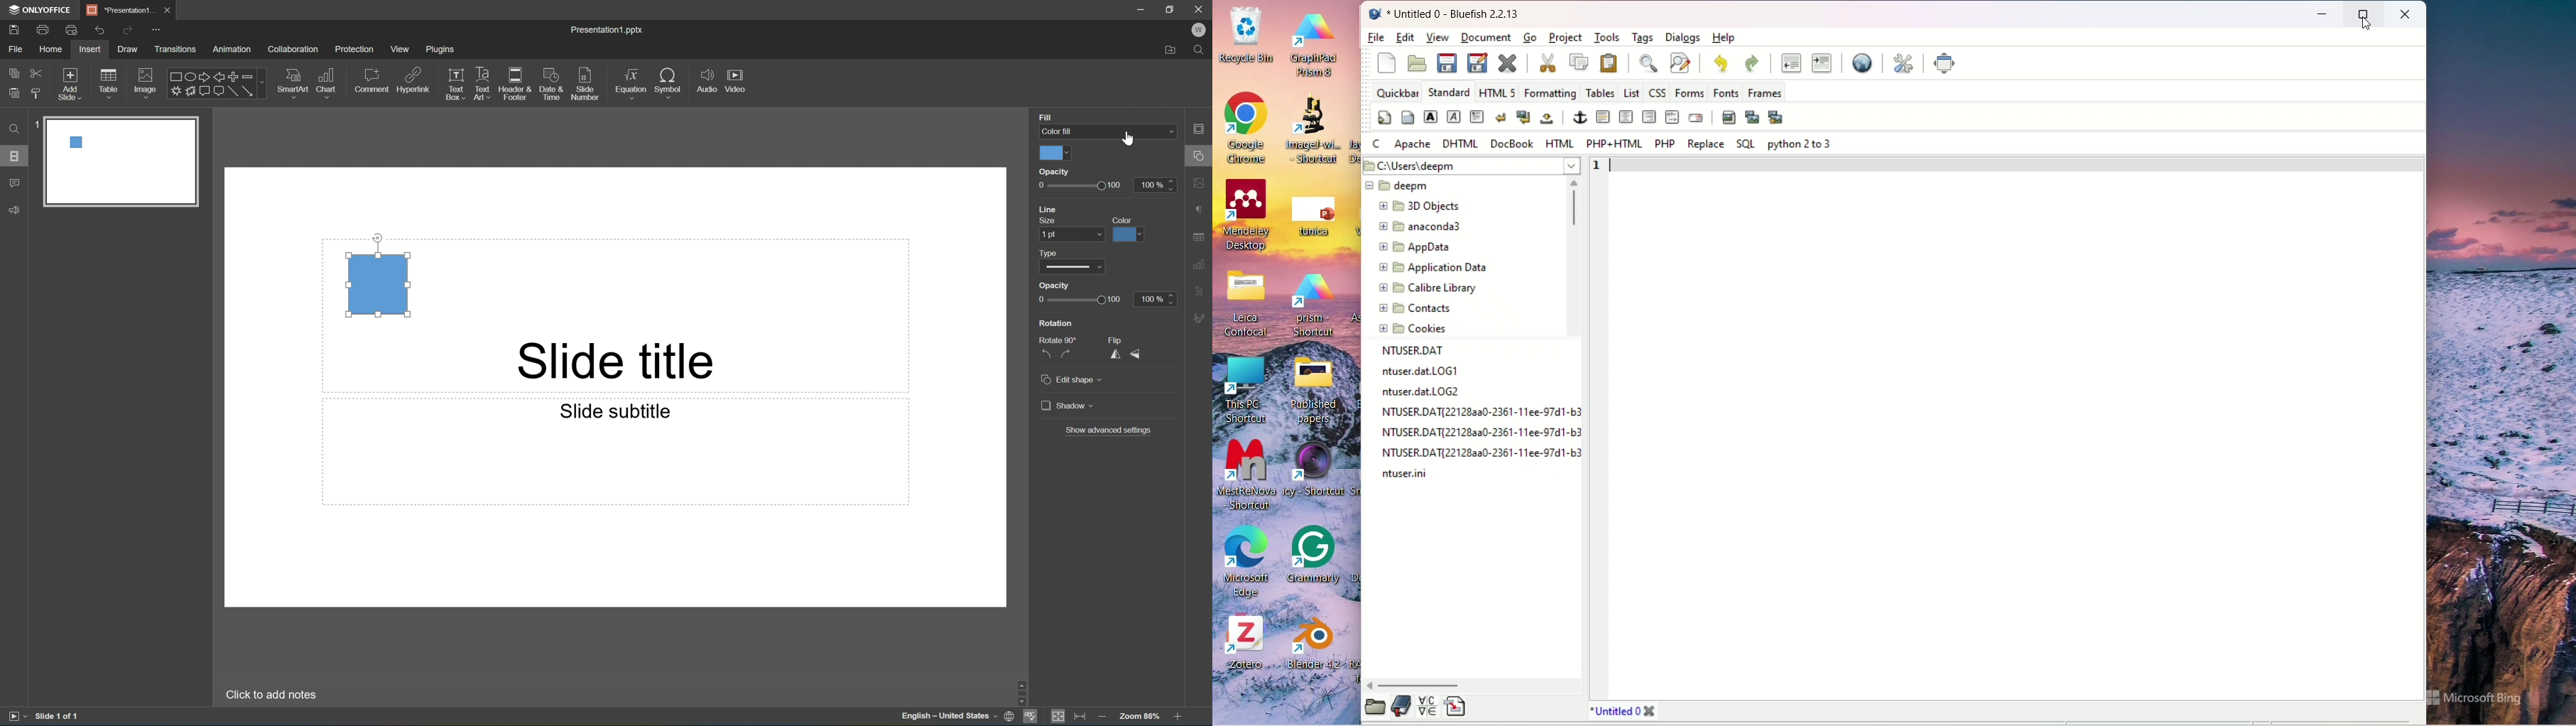 The height and width of the screenshot is (728, 2576). What do you see at coordinates (1249, 646) in the screenshot?
I see `zotero` at bounding box center [1249, 646].